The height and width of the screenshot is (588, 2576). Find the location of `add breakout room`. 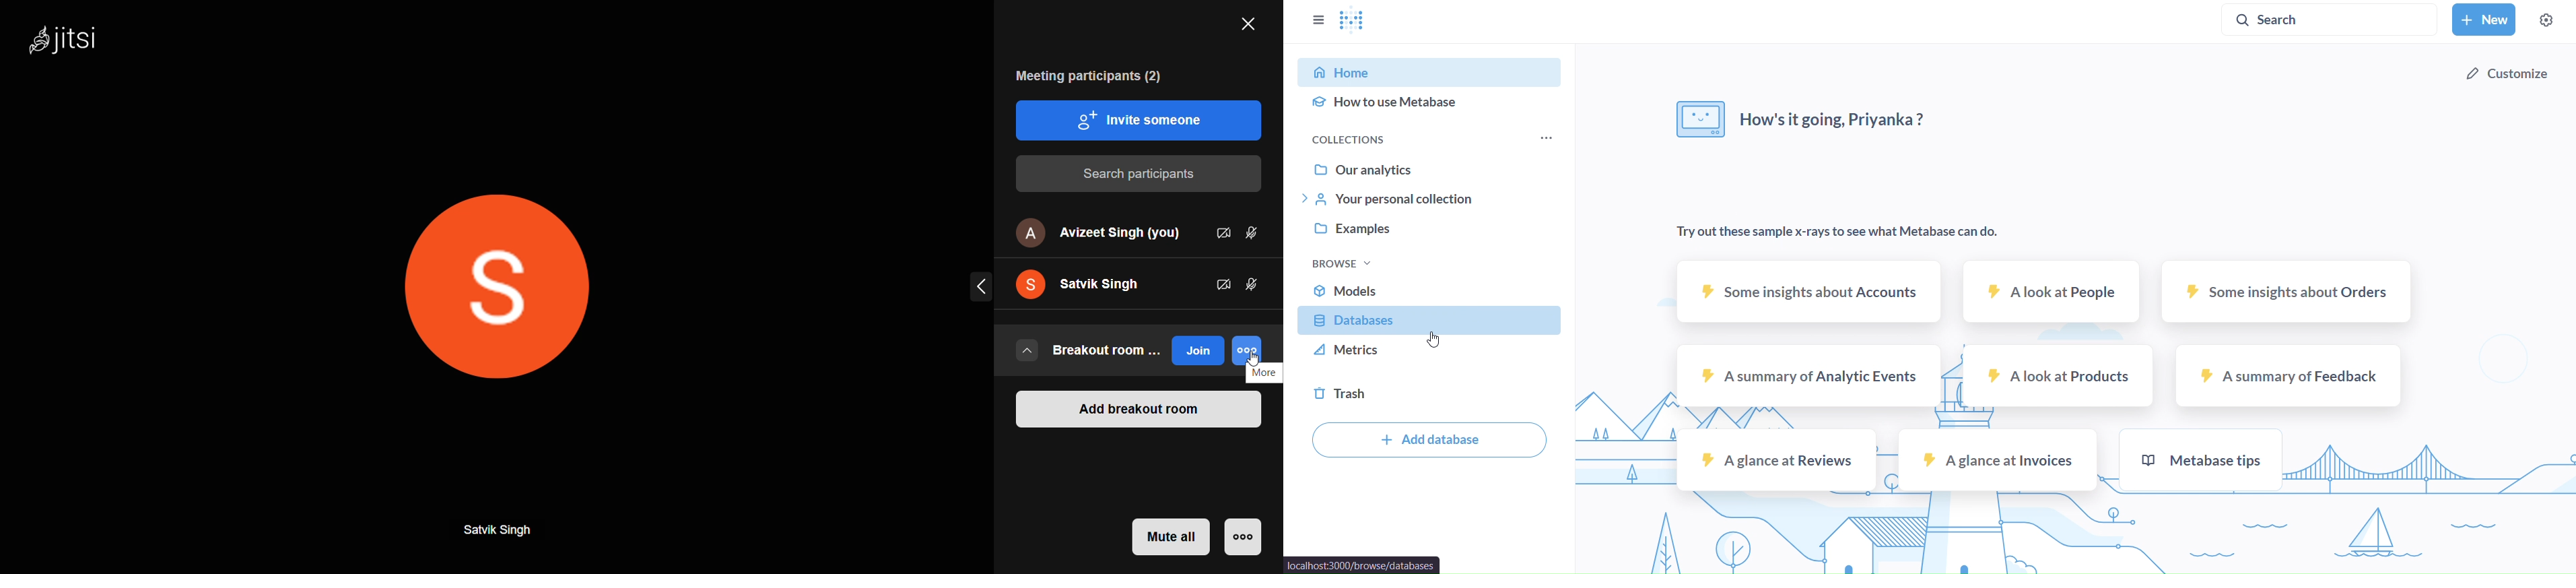

add breakout room is located at coordinates (1137, 411).